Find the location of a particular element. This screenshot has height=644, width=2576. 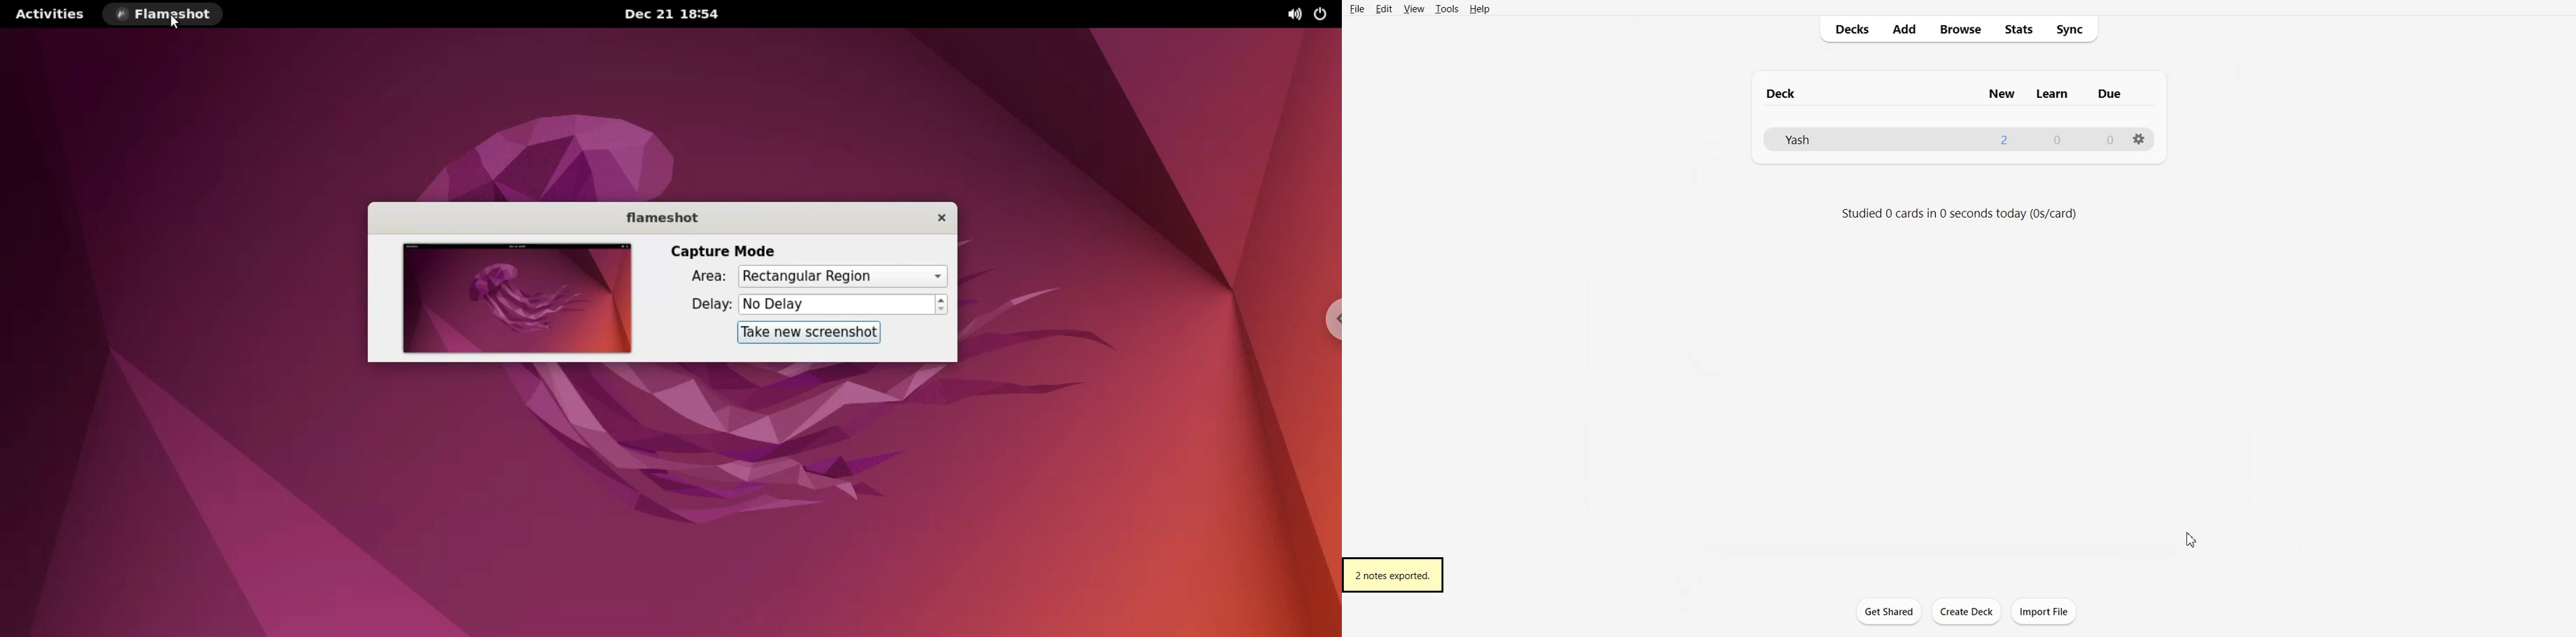

Settings is located at coordinates (2141, 140).